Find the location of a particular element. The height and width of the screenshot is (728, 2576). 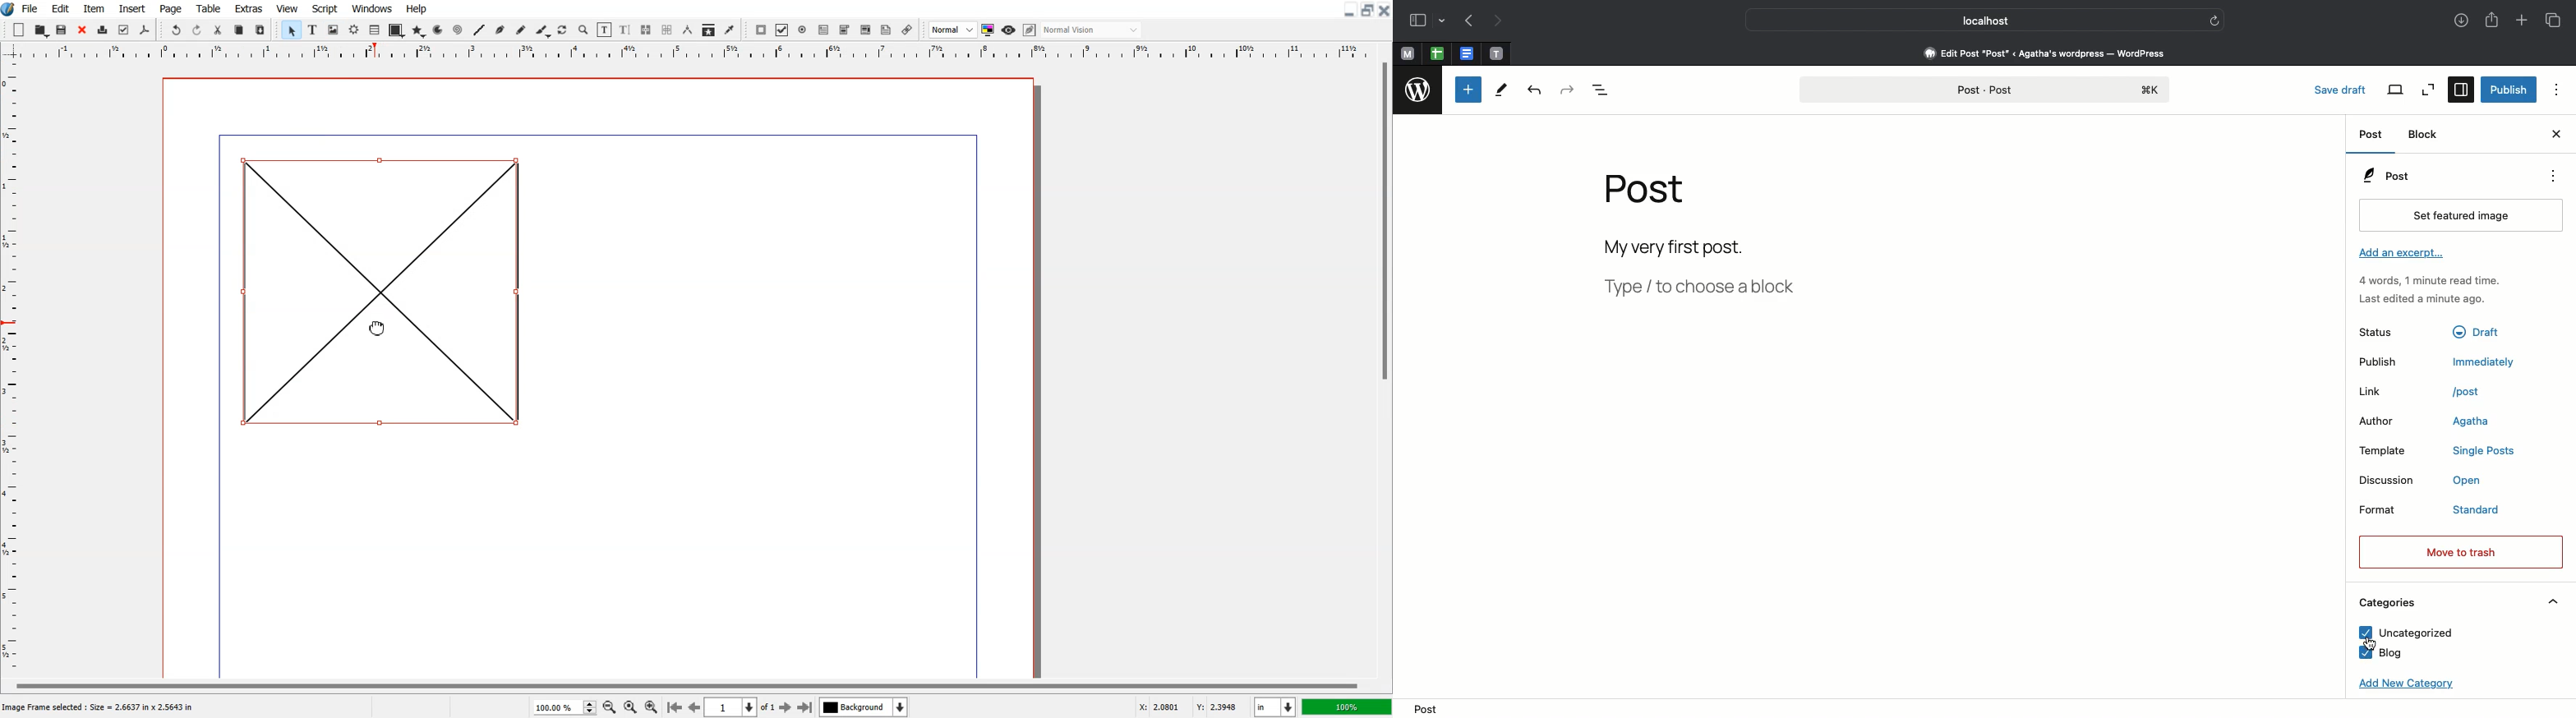

Post is located at coordinates (2385, 176).